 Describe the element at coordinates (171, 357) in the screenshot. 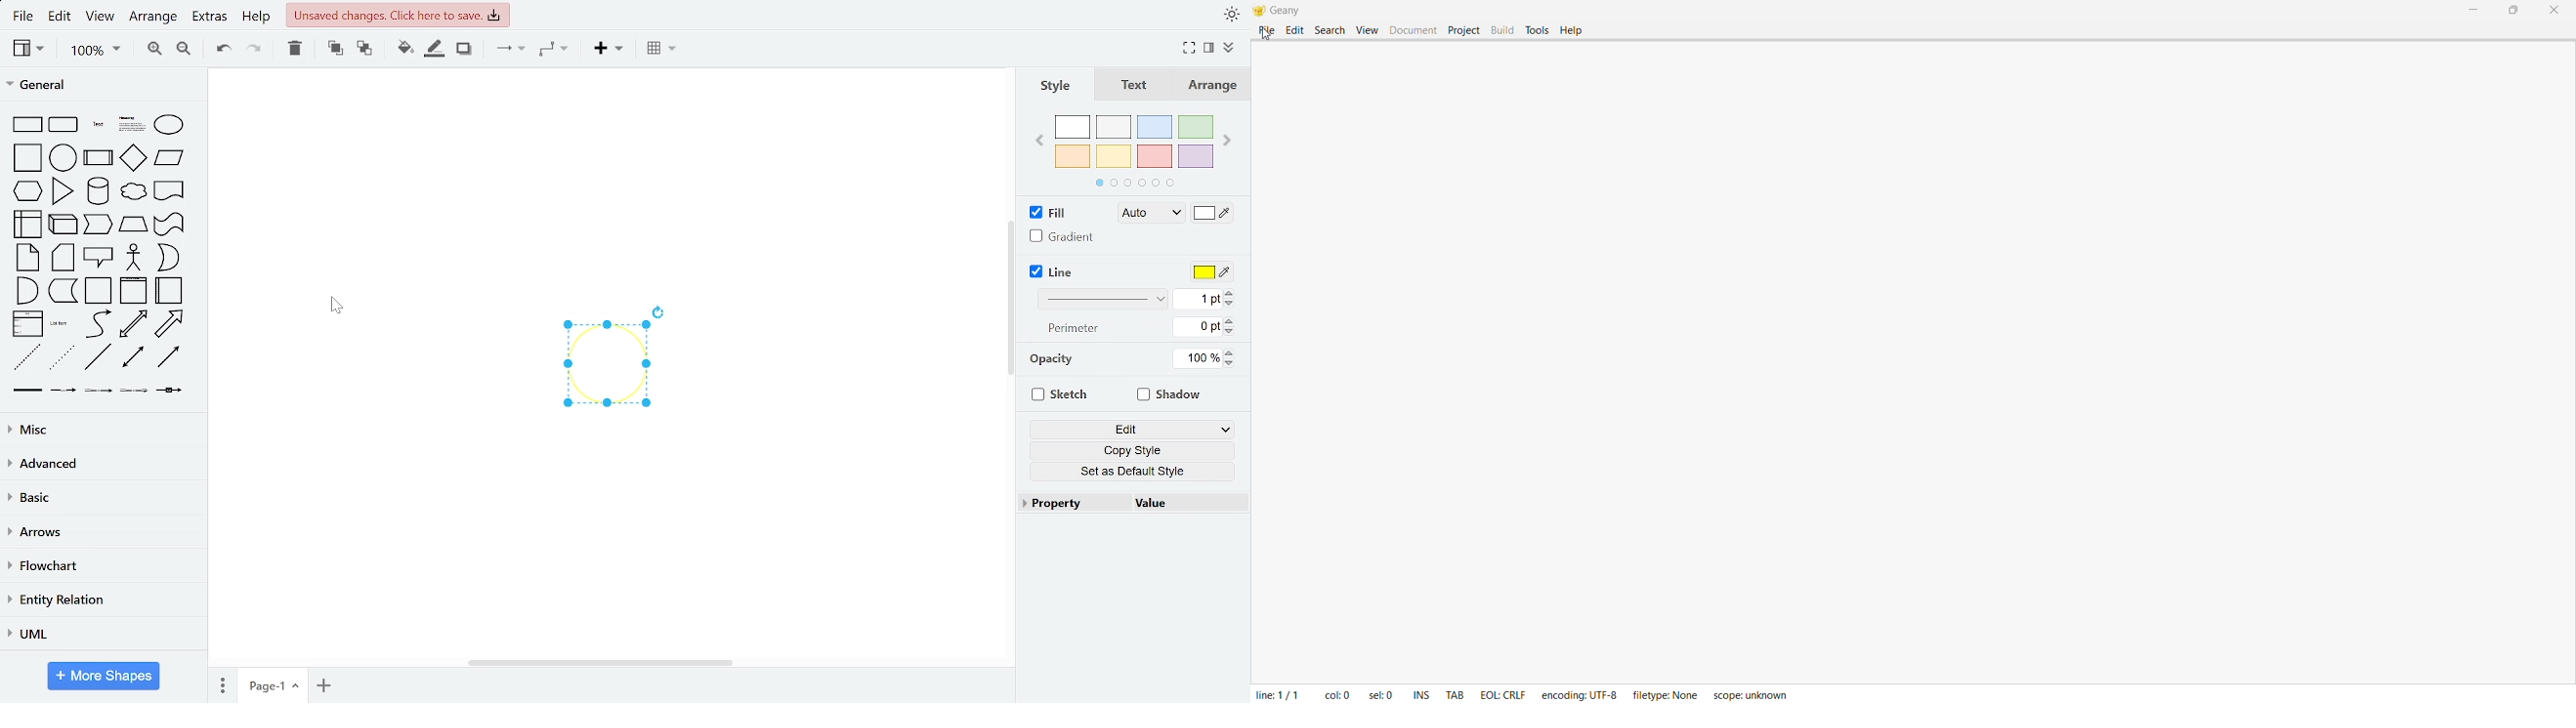

I see `directional connector` at that location.